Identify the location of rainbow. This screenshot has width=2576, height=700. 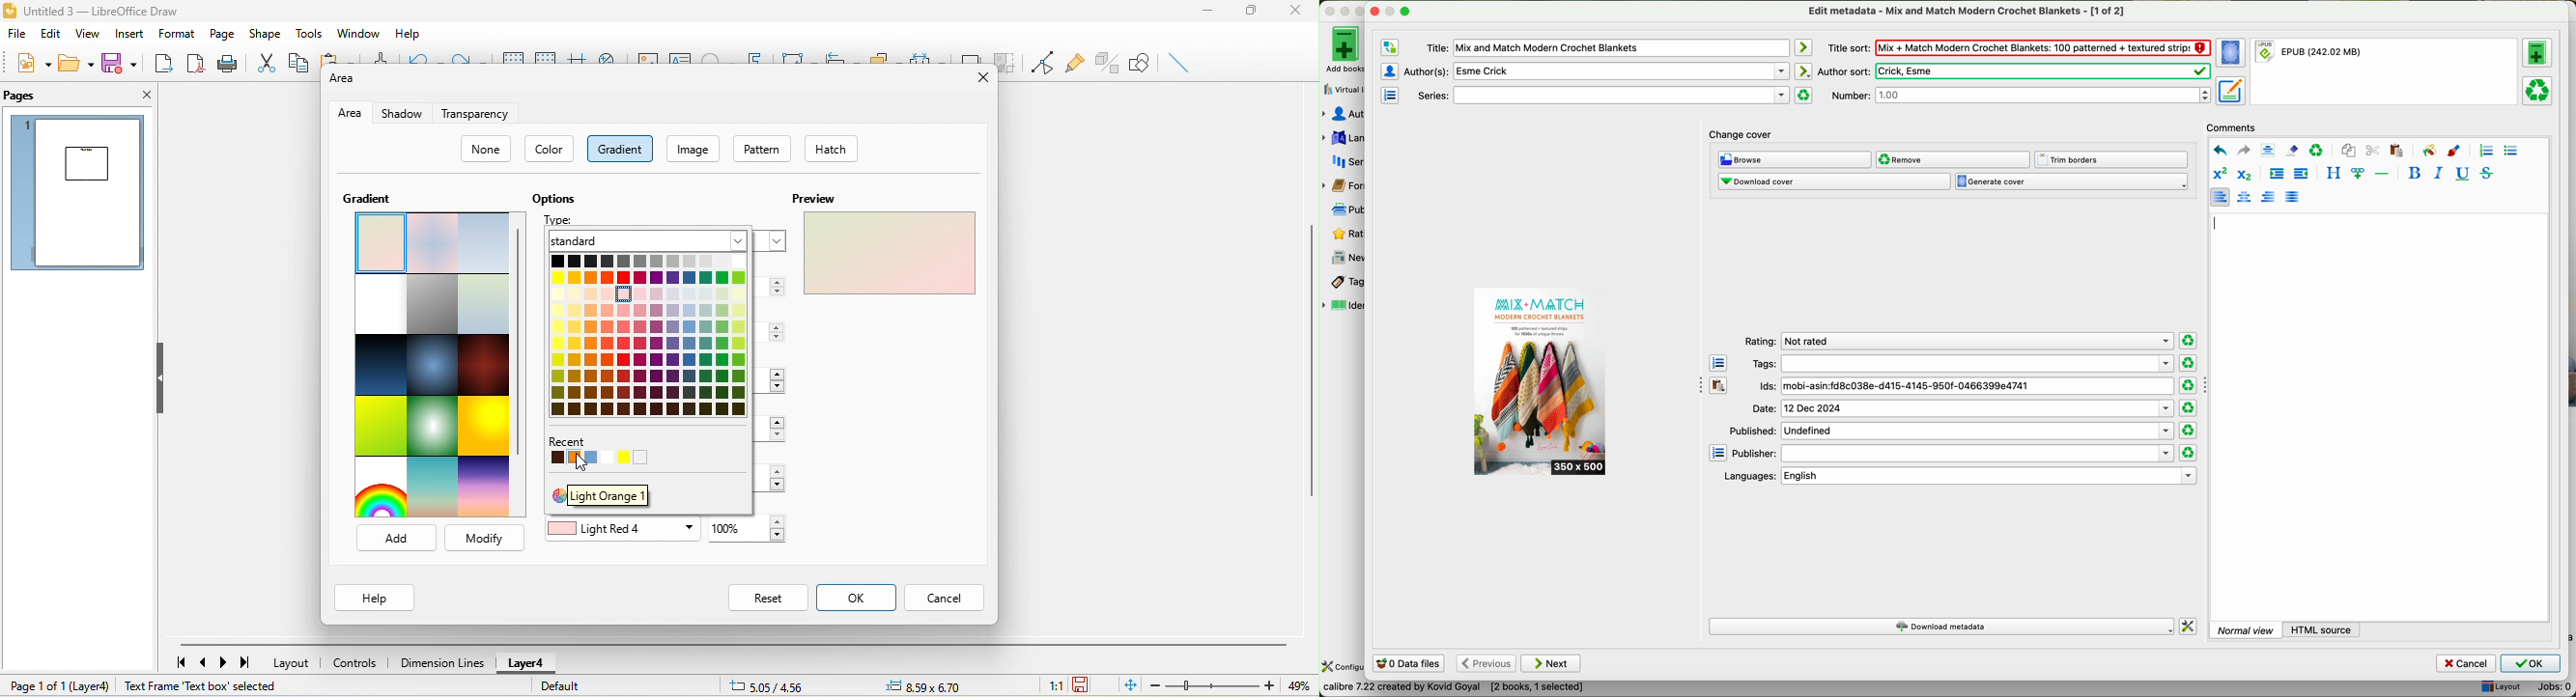
(380, 488).